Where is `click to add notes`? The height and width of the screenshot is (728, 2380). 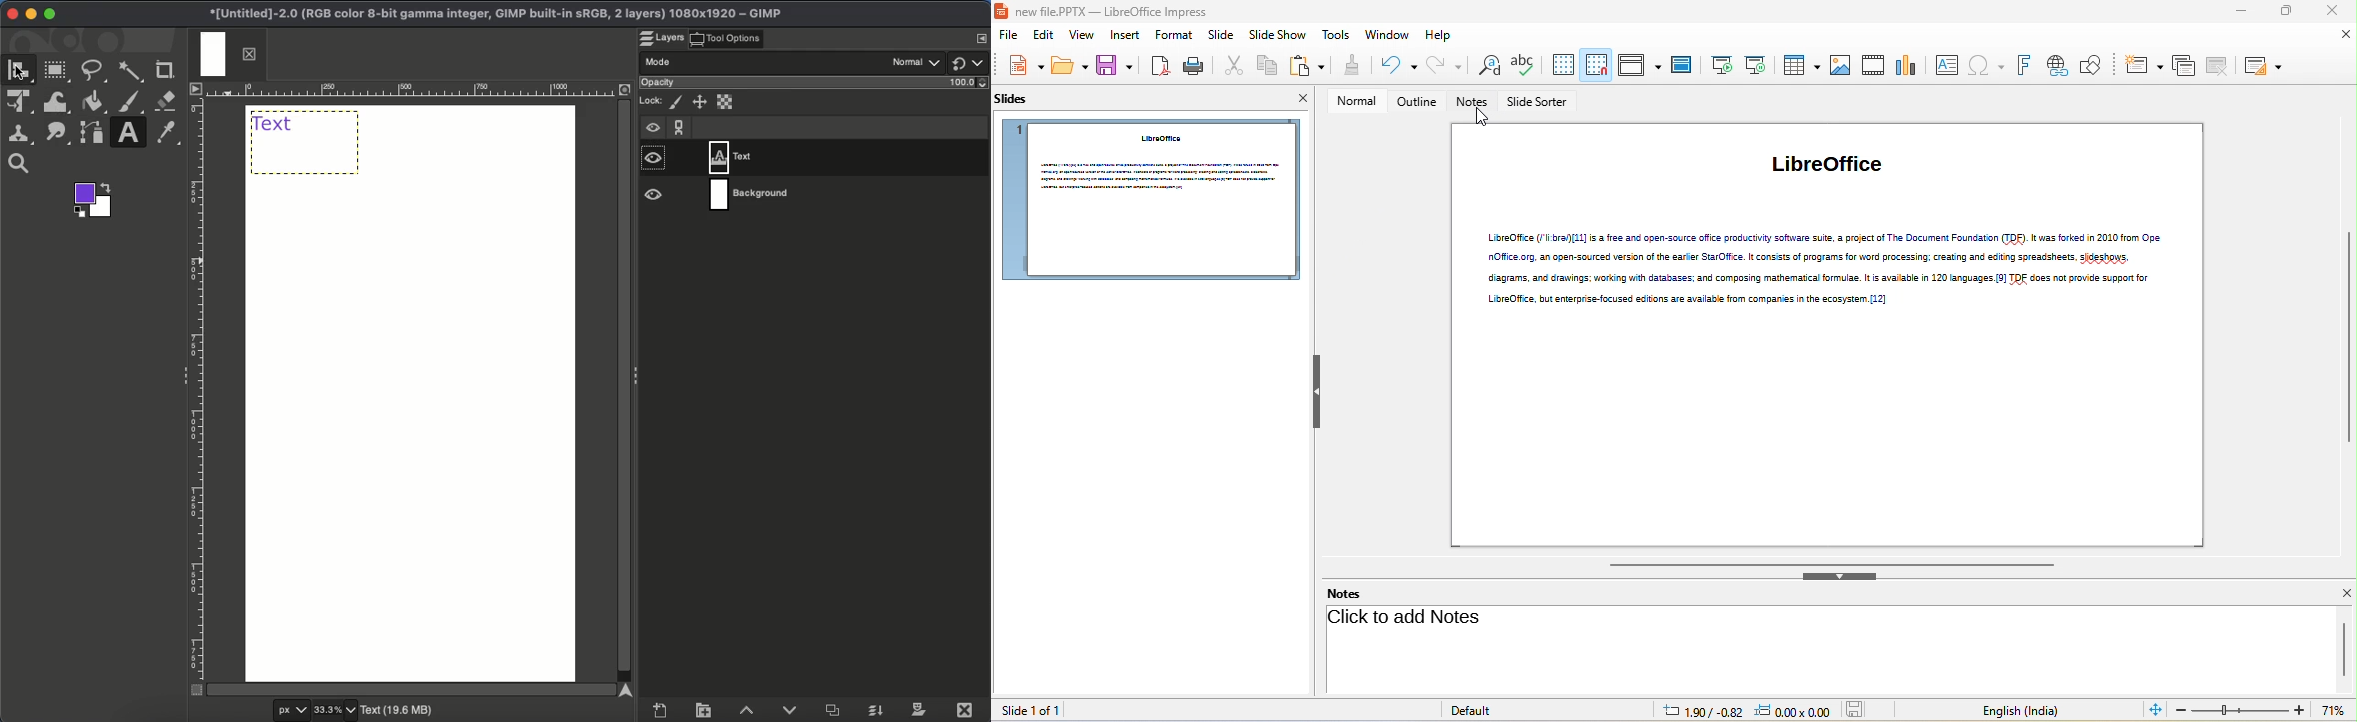 click to add notes is located at coordinates (1412, 618).